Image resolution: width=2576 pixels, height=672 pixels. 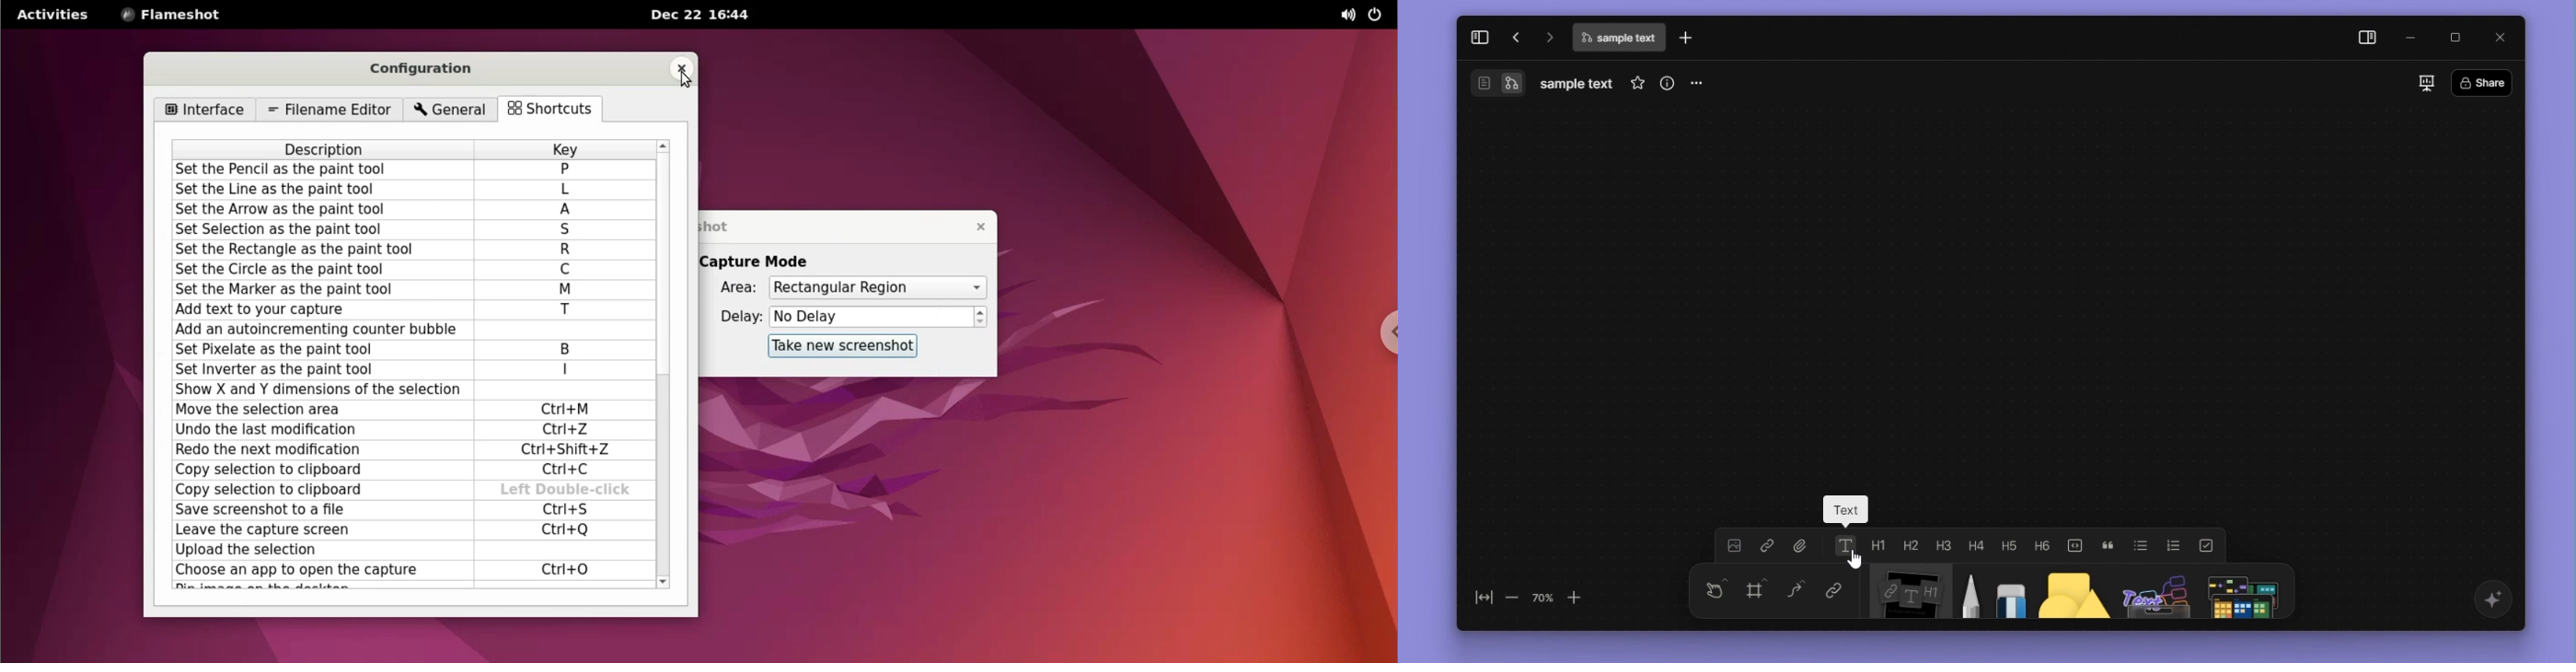 I want to click on choose an app to open the capture, so click(x=317, y=571).